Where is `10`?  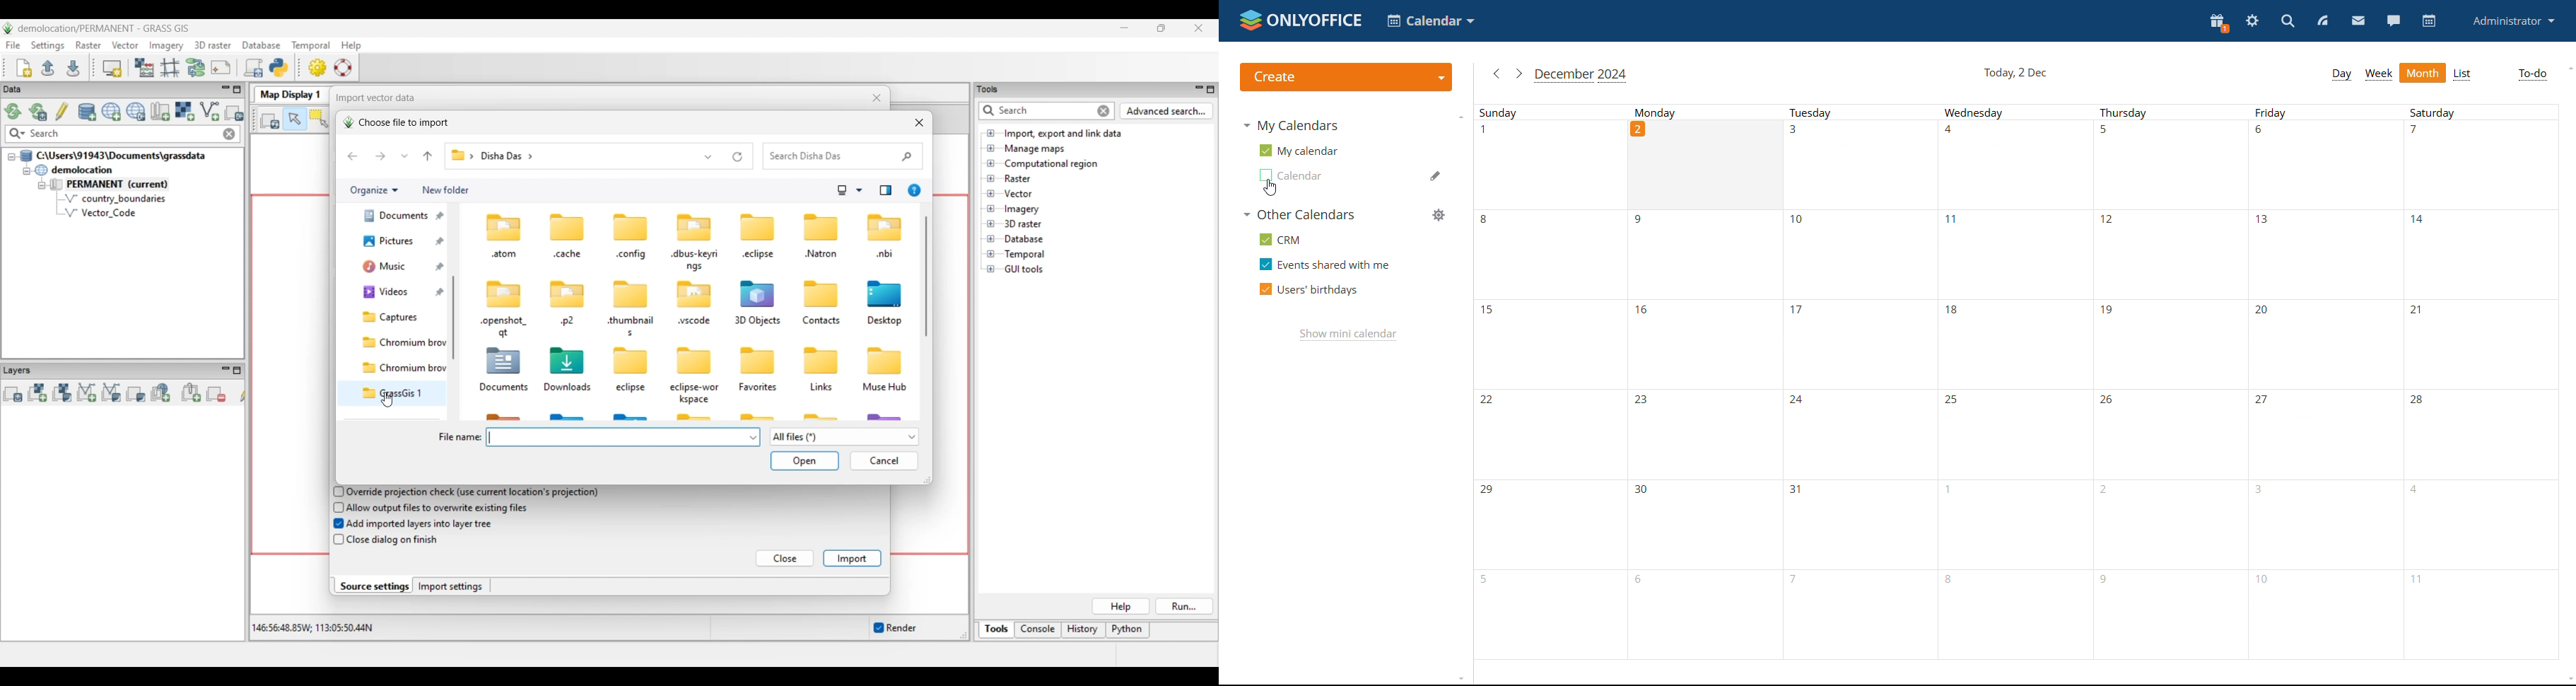 10 is located at coordinates (1858, 253).